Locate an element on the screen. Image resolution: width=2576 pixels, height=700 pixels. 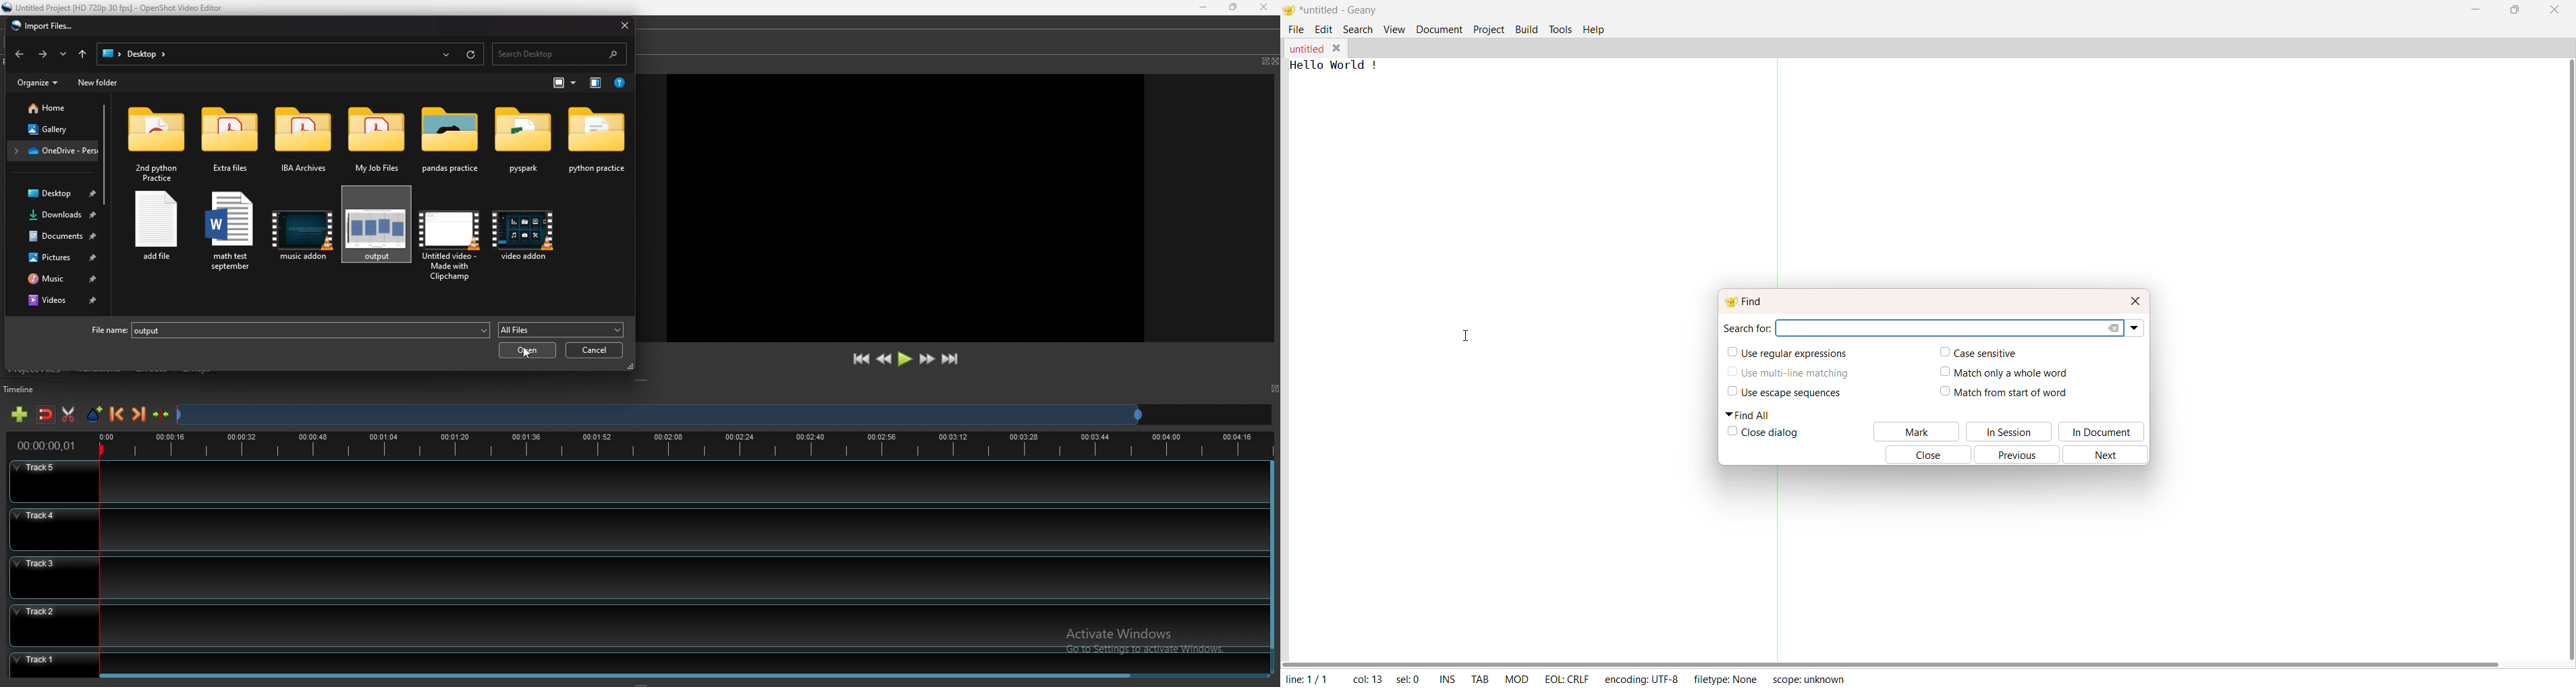
desktop is located at coordinates (130, 53).